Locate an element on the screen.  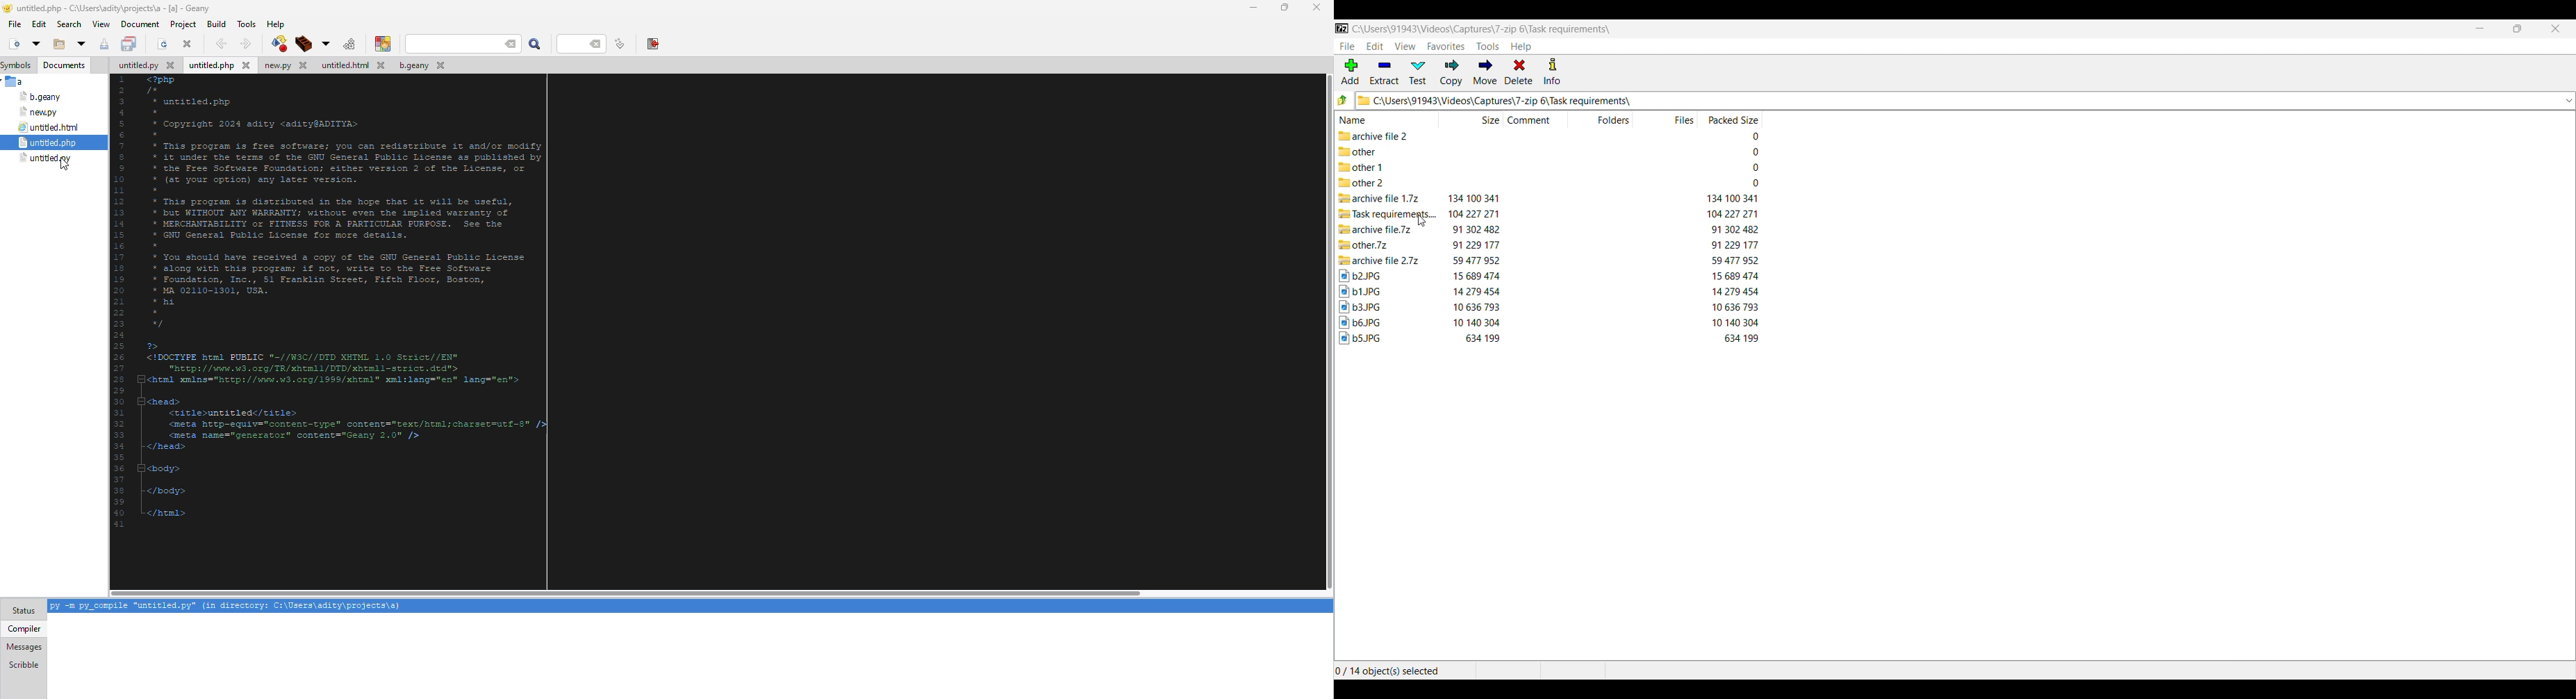
back is located at coordinates (222, 42).